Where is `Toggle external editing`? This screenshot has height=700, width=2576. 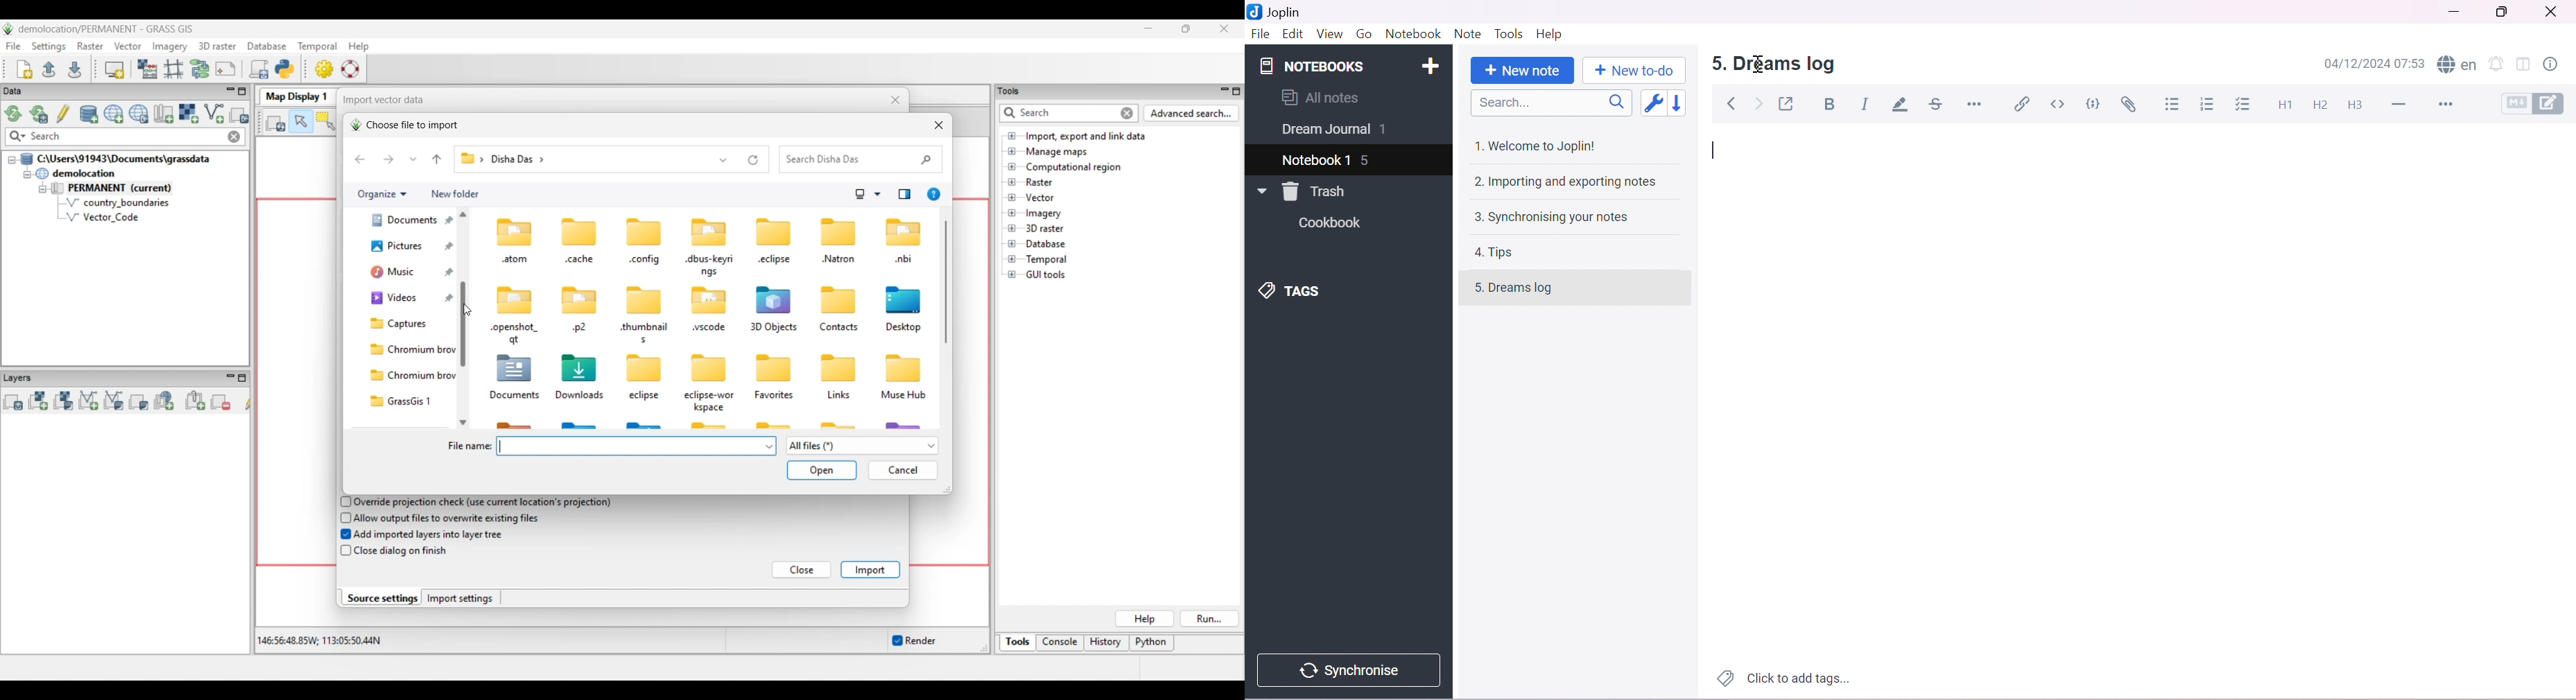 Toggle external editing is located at coordinates (1789, 104).